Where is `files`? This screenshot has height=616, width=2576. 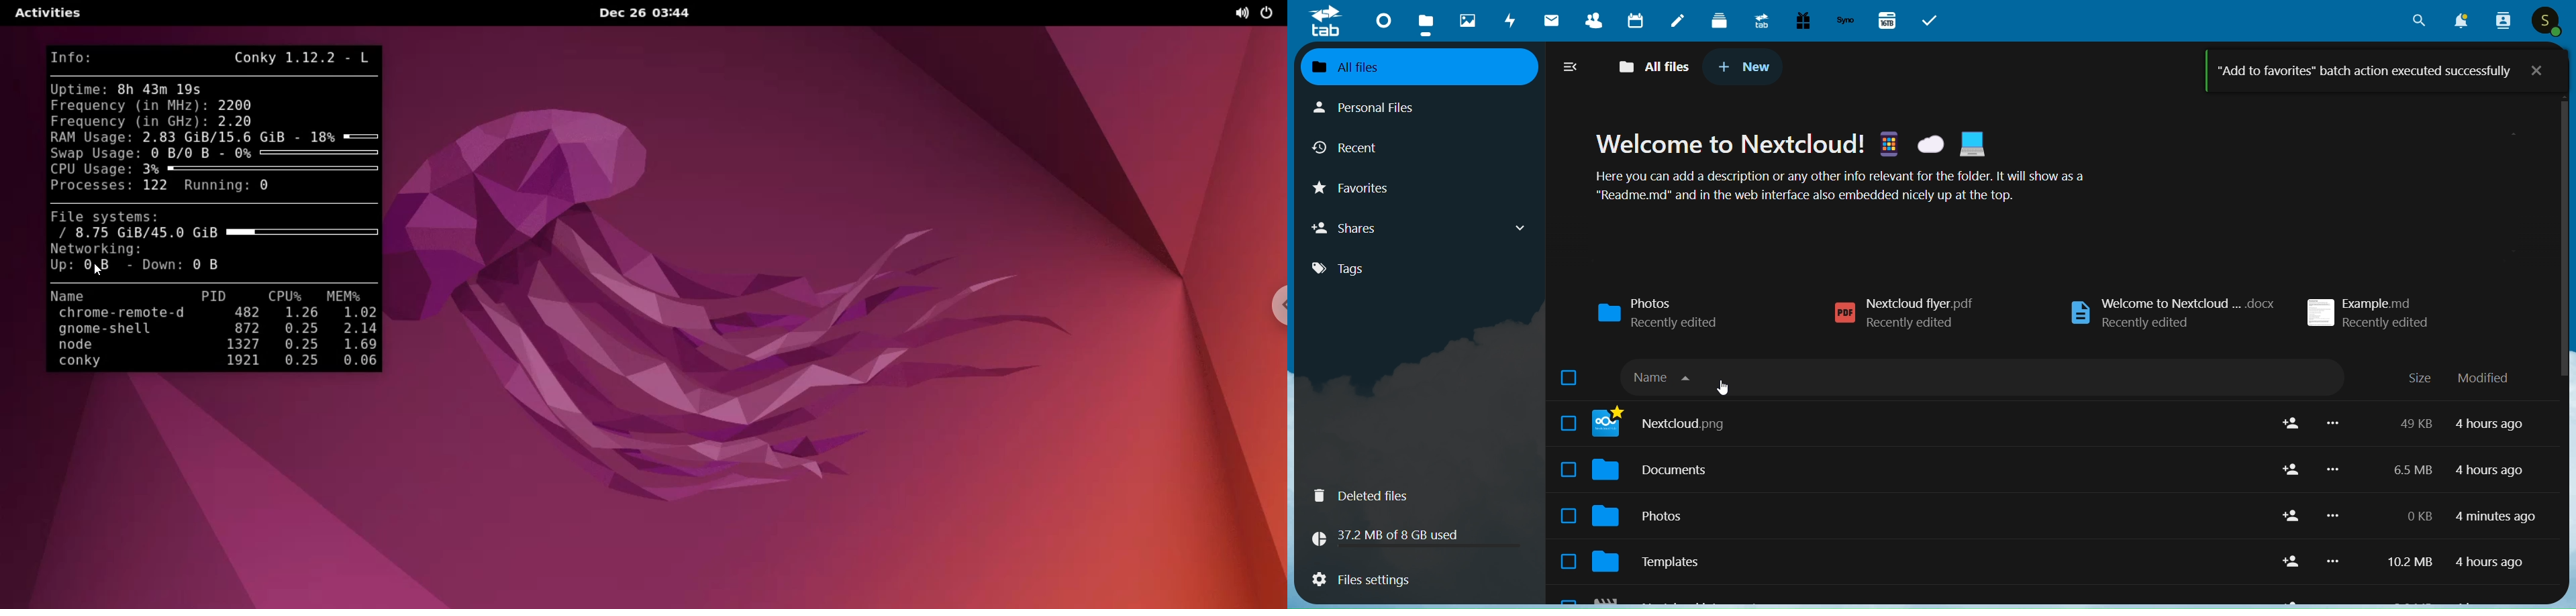
files is located at coordinates (1424, 21).